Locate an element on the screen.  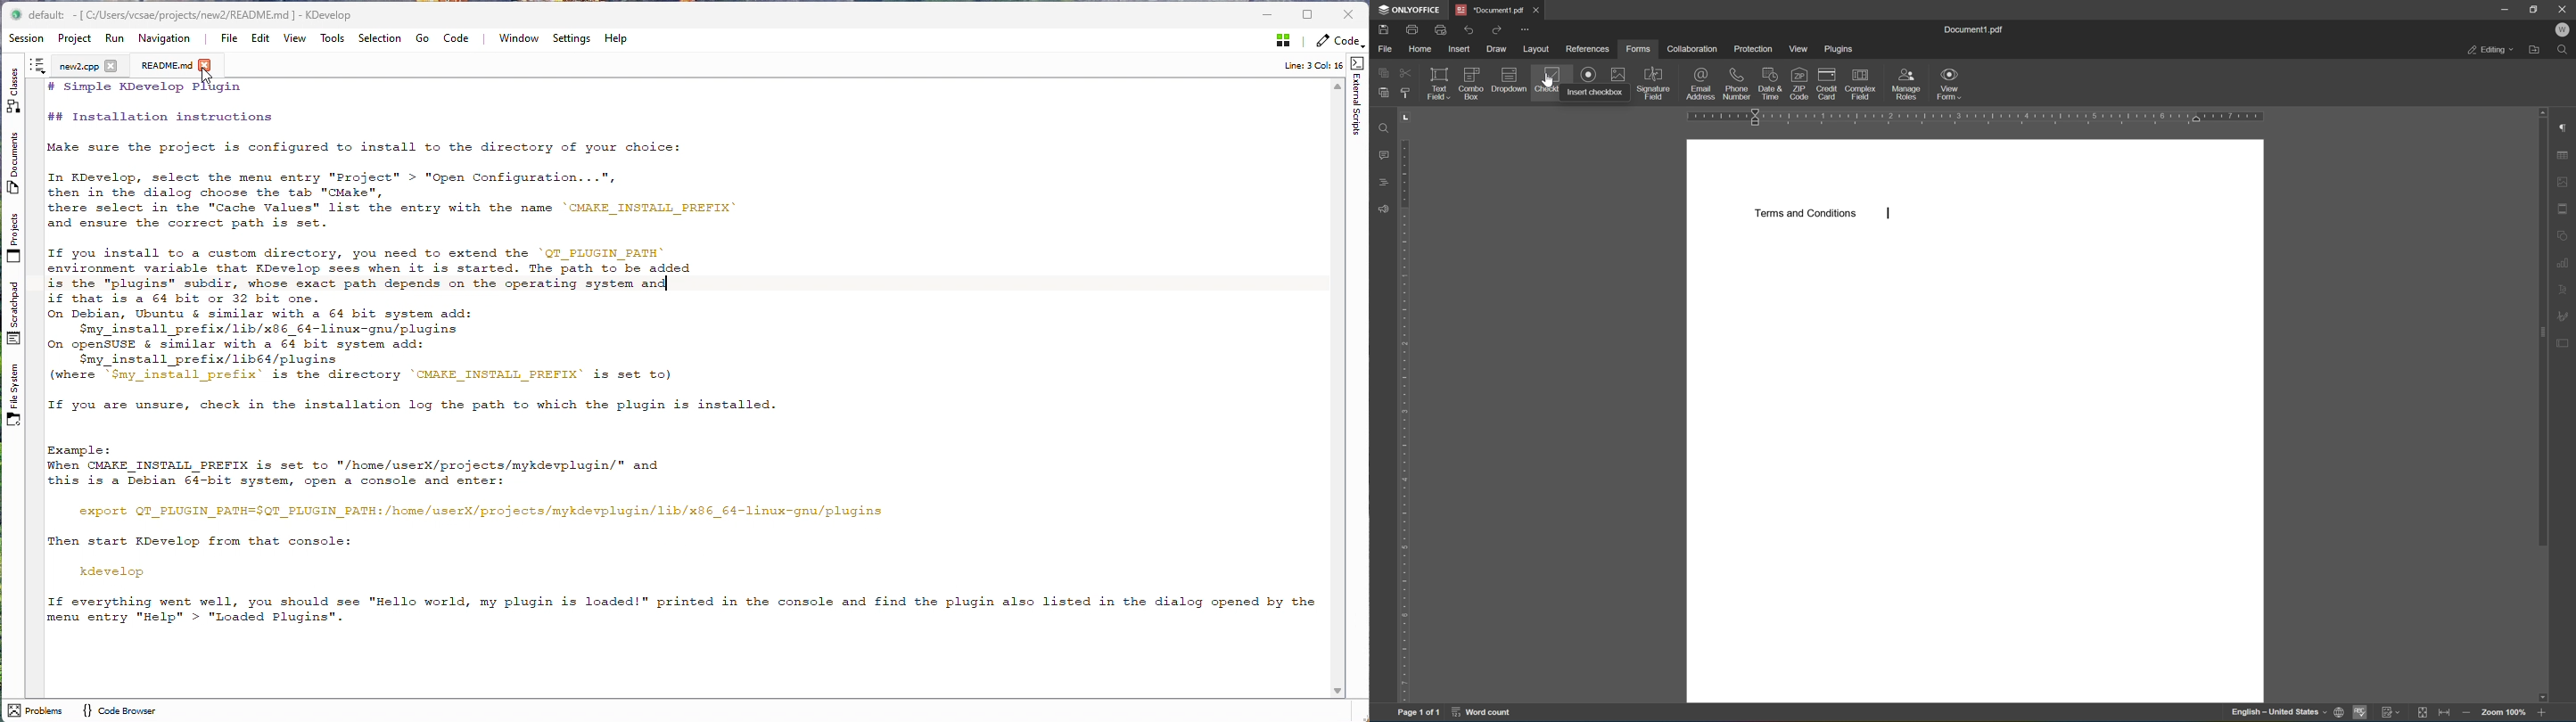
restore down is located at coordinates (2537, 8).